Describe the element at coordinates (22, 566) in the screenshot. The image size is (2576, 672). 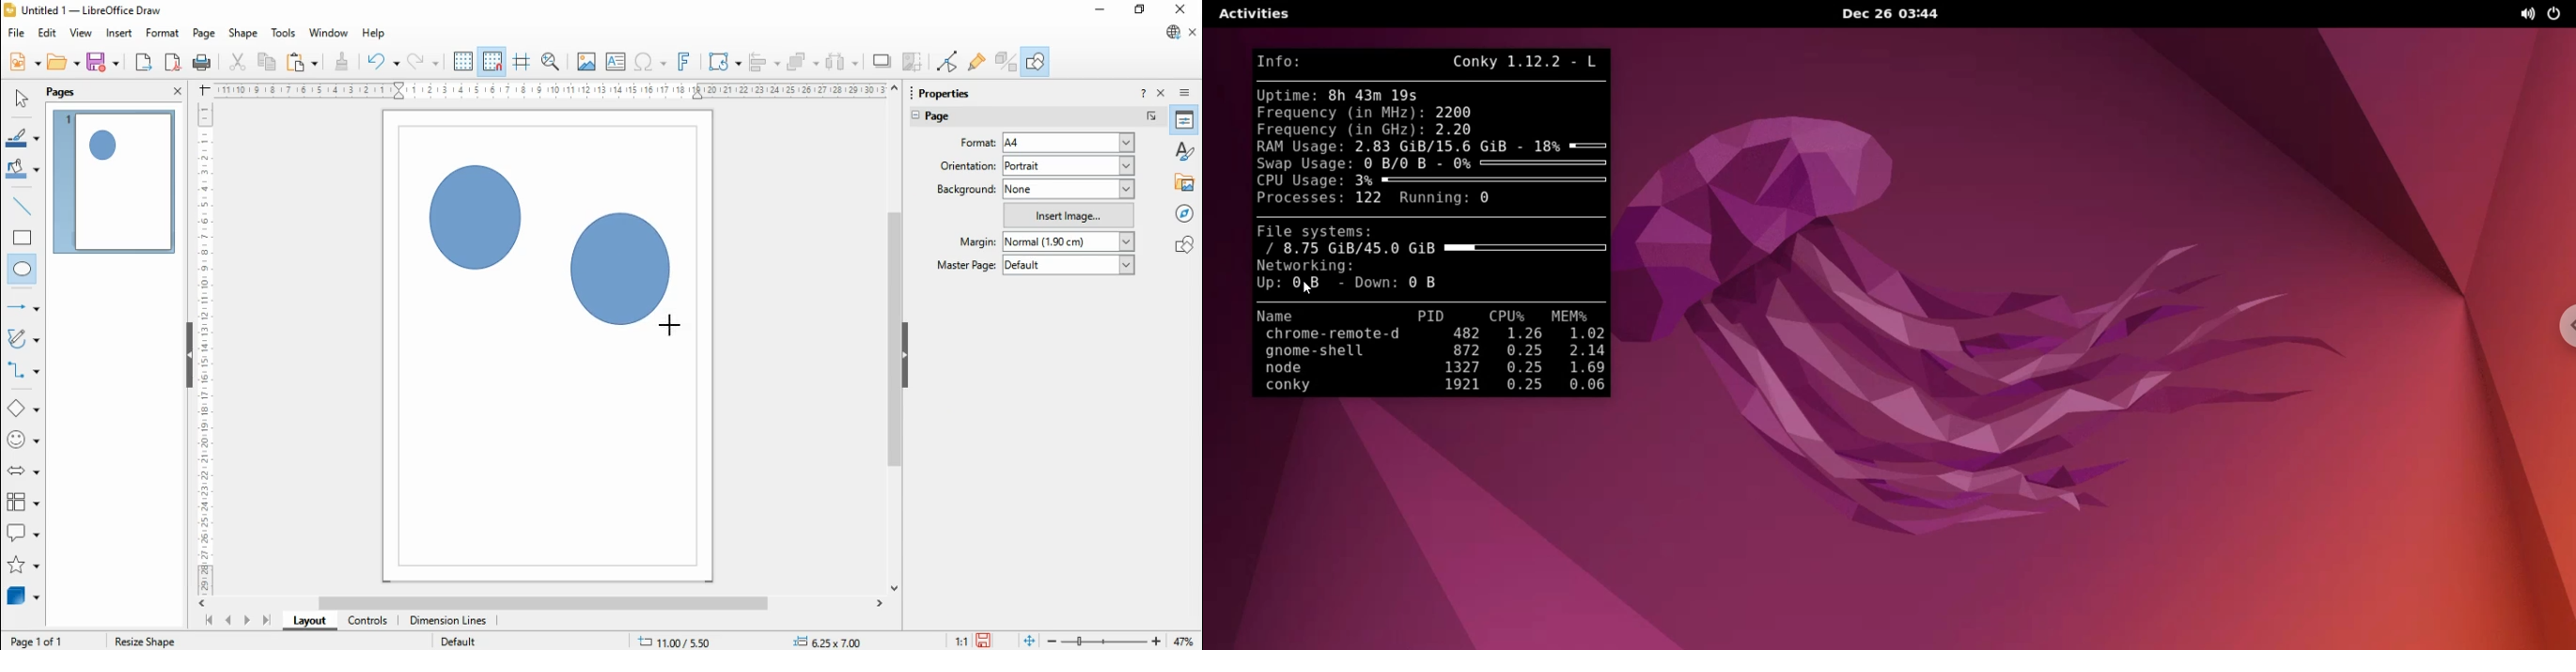
I see `stars and banners ` at that location.